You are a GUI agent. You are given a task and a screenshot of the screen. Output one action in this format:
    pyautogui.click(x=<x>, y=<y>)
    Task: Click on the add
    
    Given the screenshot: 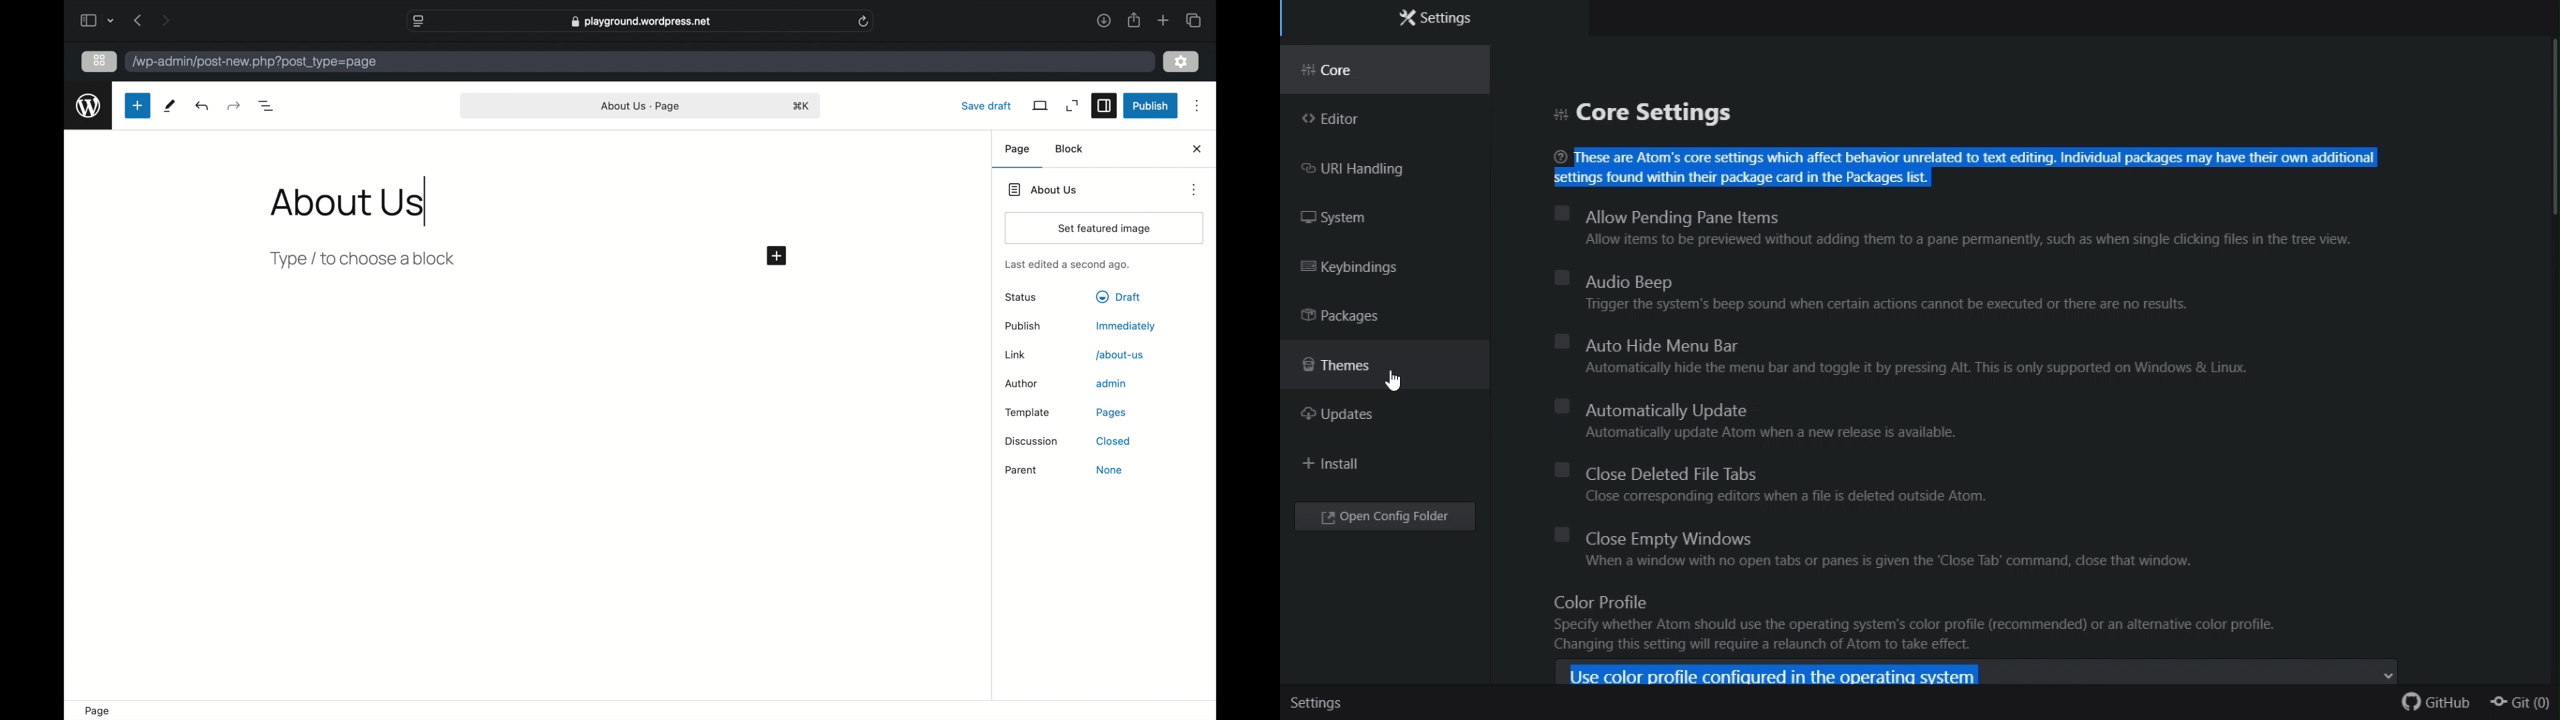 What is the action you would take?
    pyautogui.click(x=778, y=257)
    